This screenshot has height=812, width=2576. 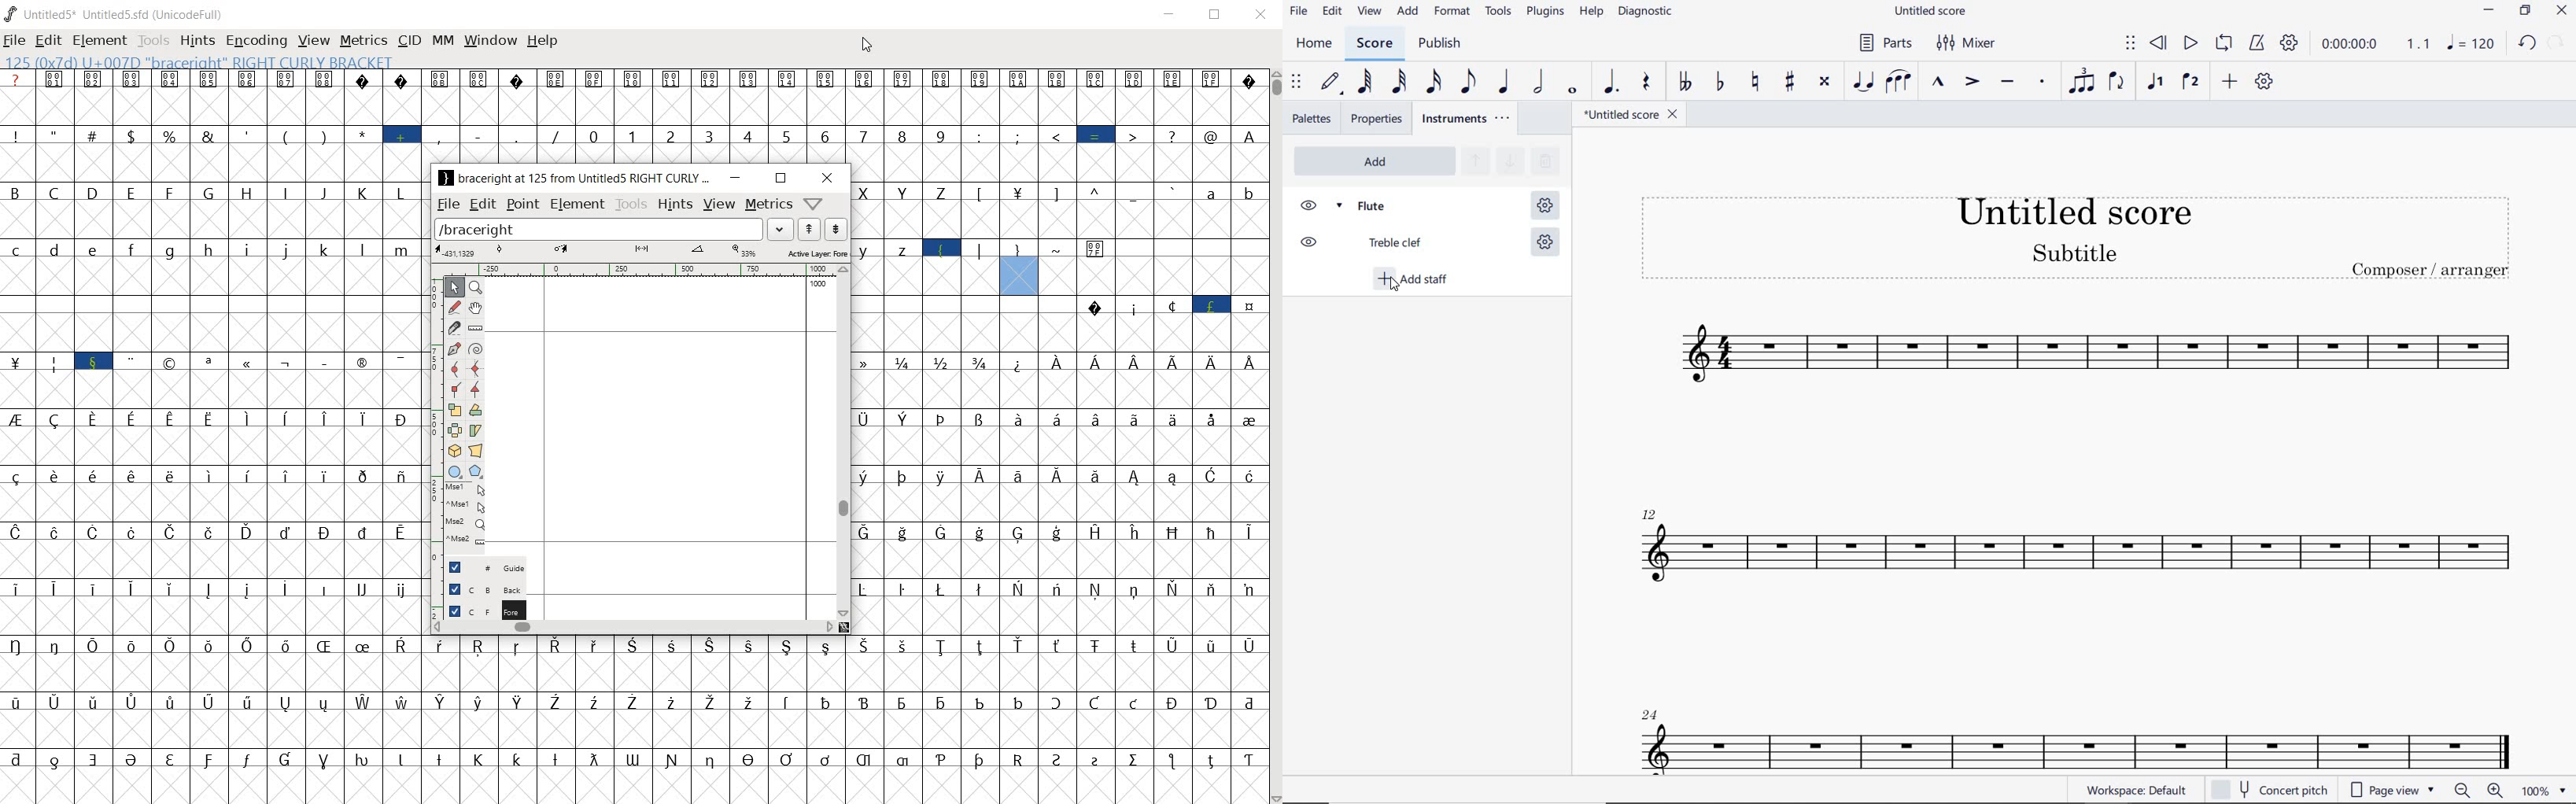 I want to click on ENCODING, so click(x=256, y=41).